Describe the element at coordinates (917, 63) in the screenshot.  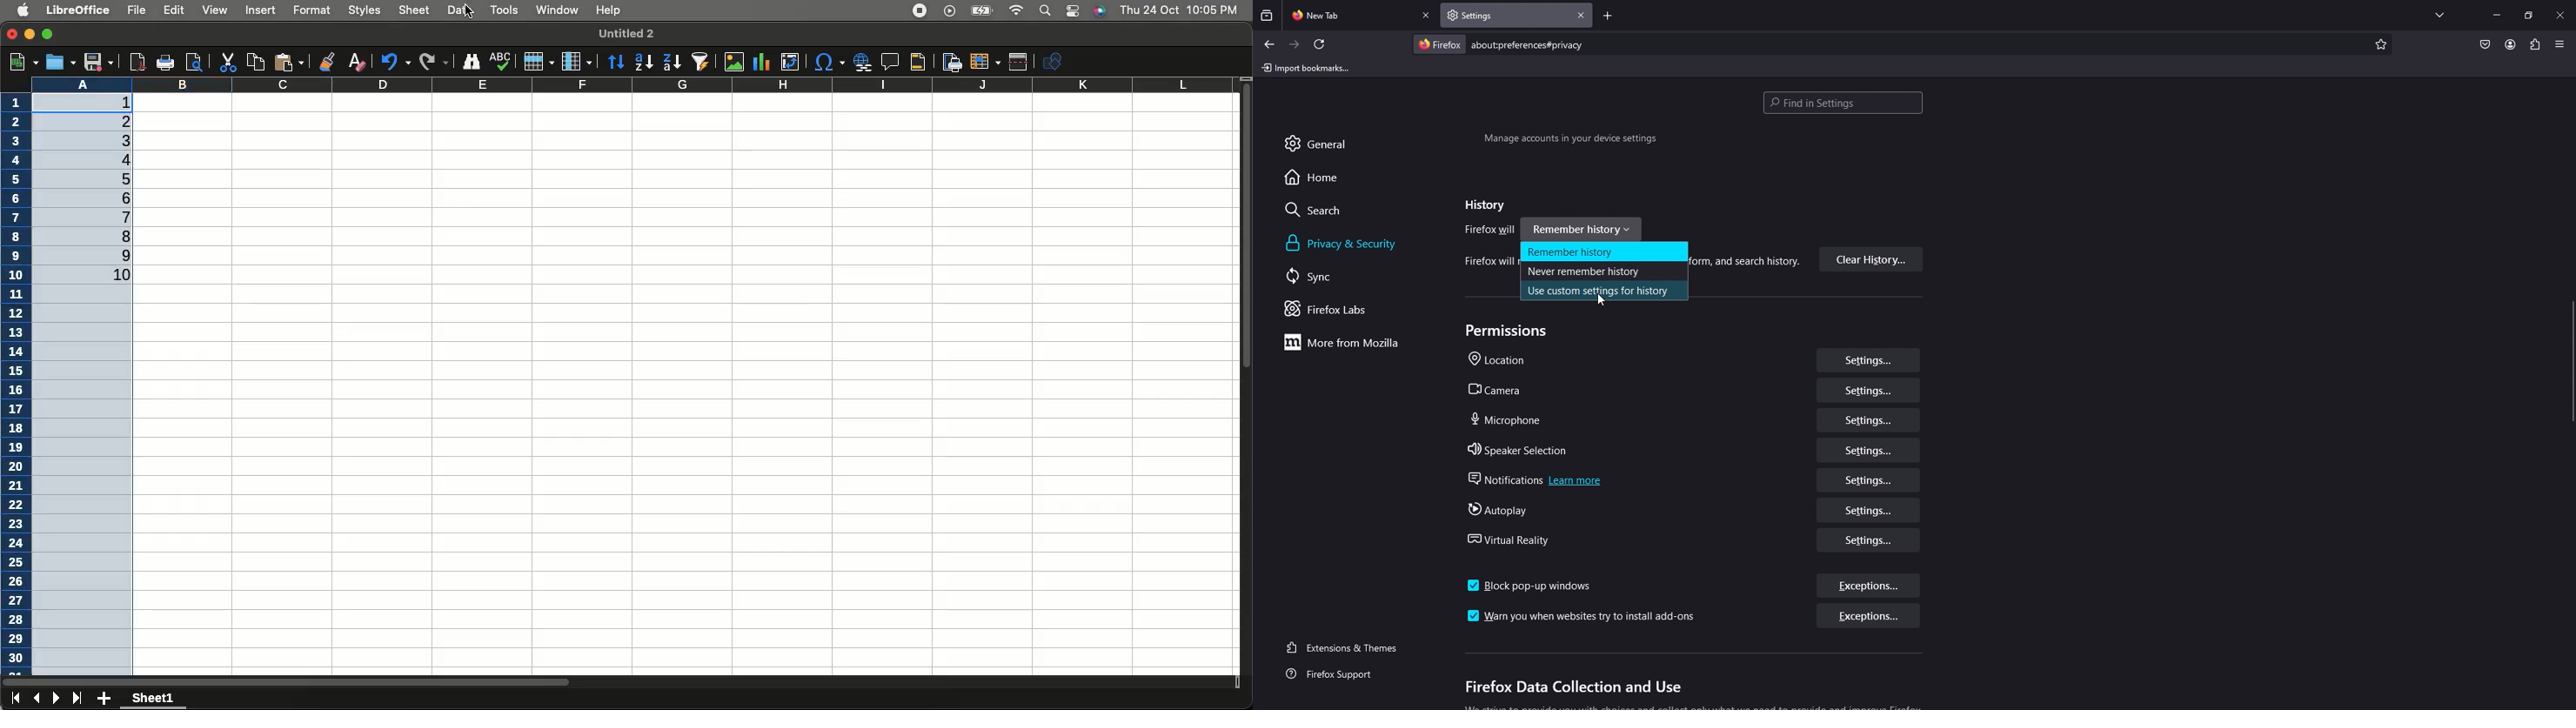
I see `Headers and footers` at that location.